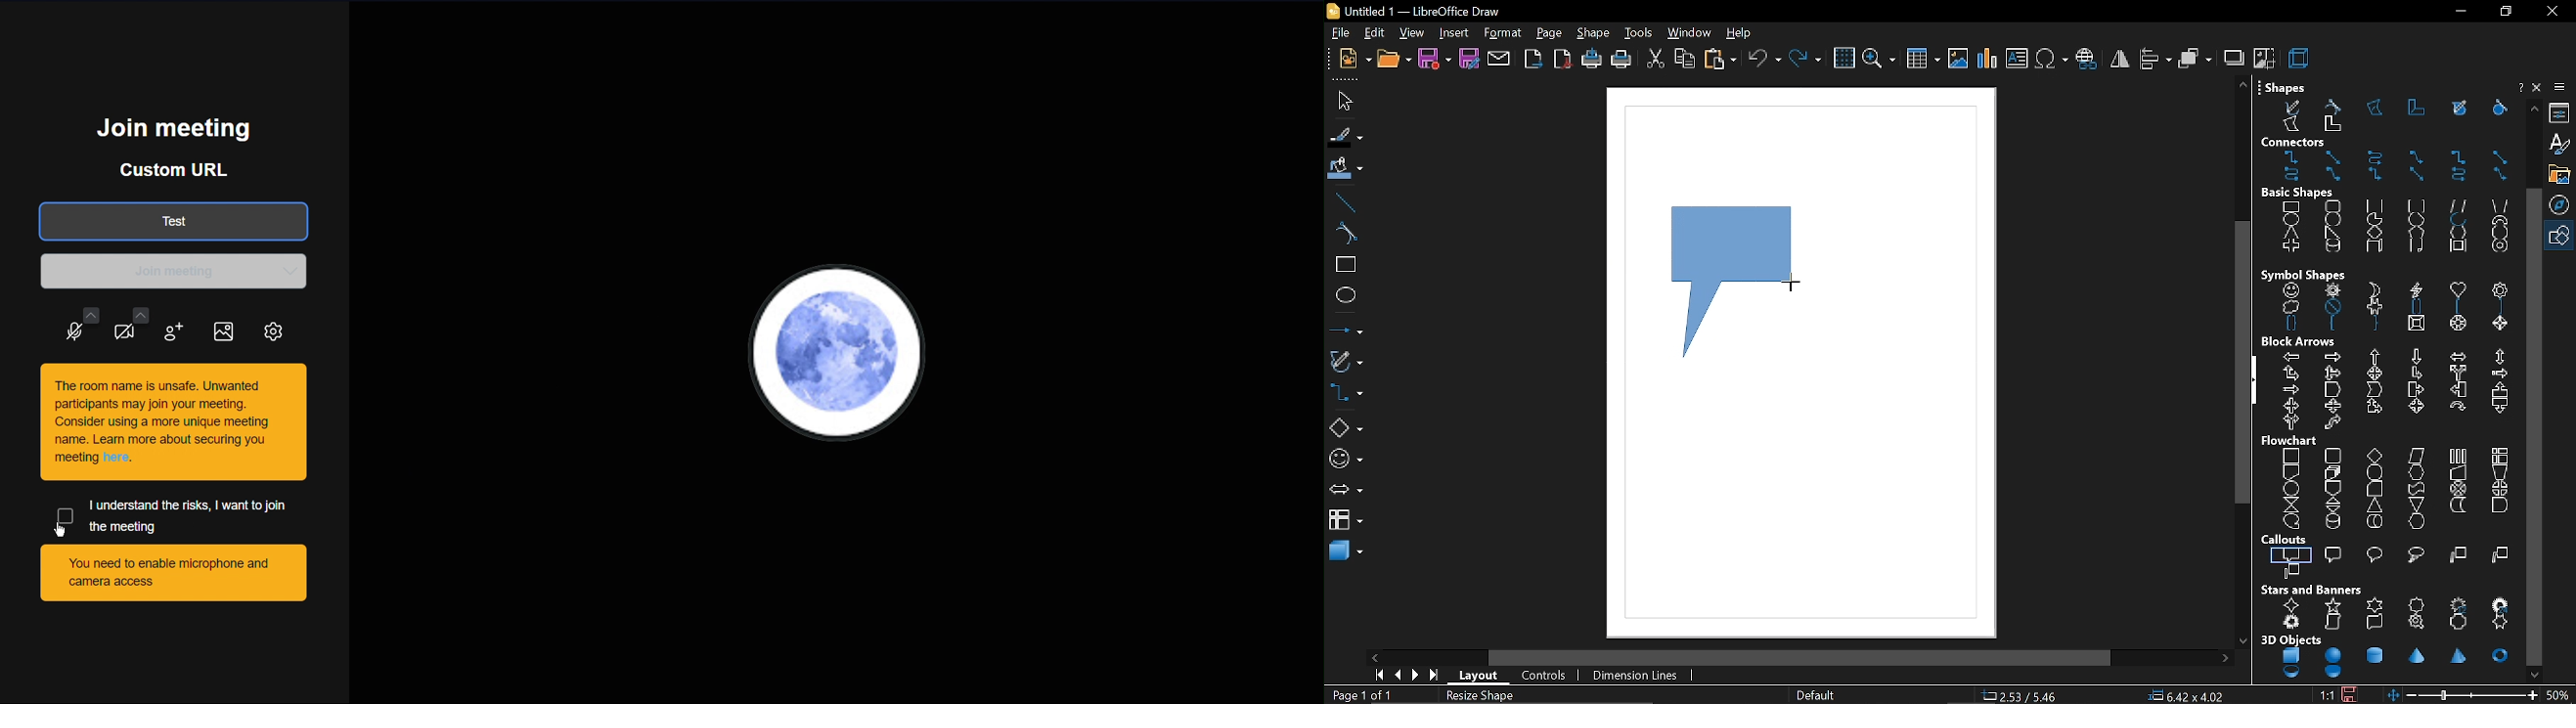 Image resolution: width=2576 pixels, height=728 pixels. What do you see at coordinates (1477, 676) in the screenshot?
I see `layout` at bounding box center [1477, 676].